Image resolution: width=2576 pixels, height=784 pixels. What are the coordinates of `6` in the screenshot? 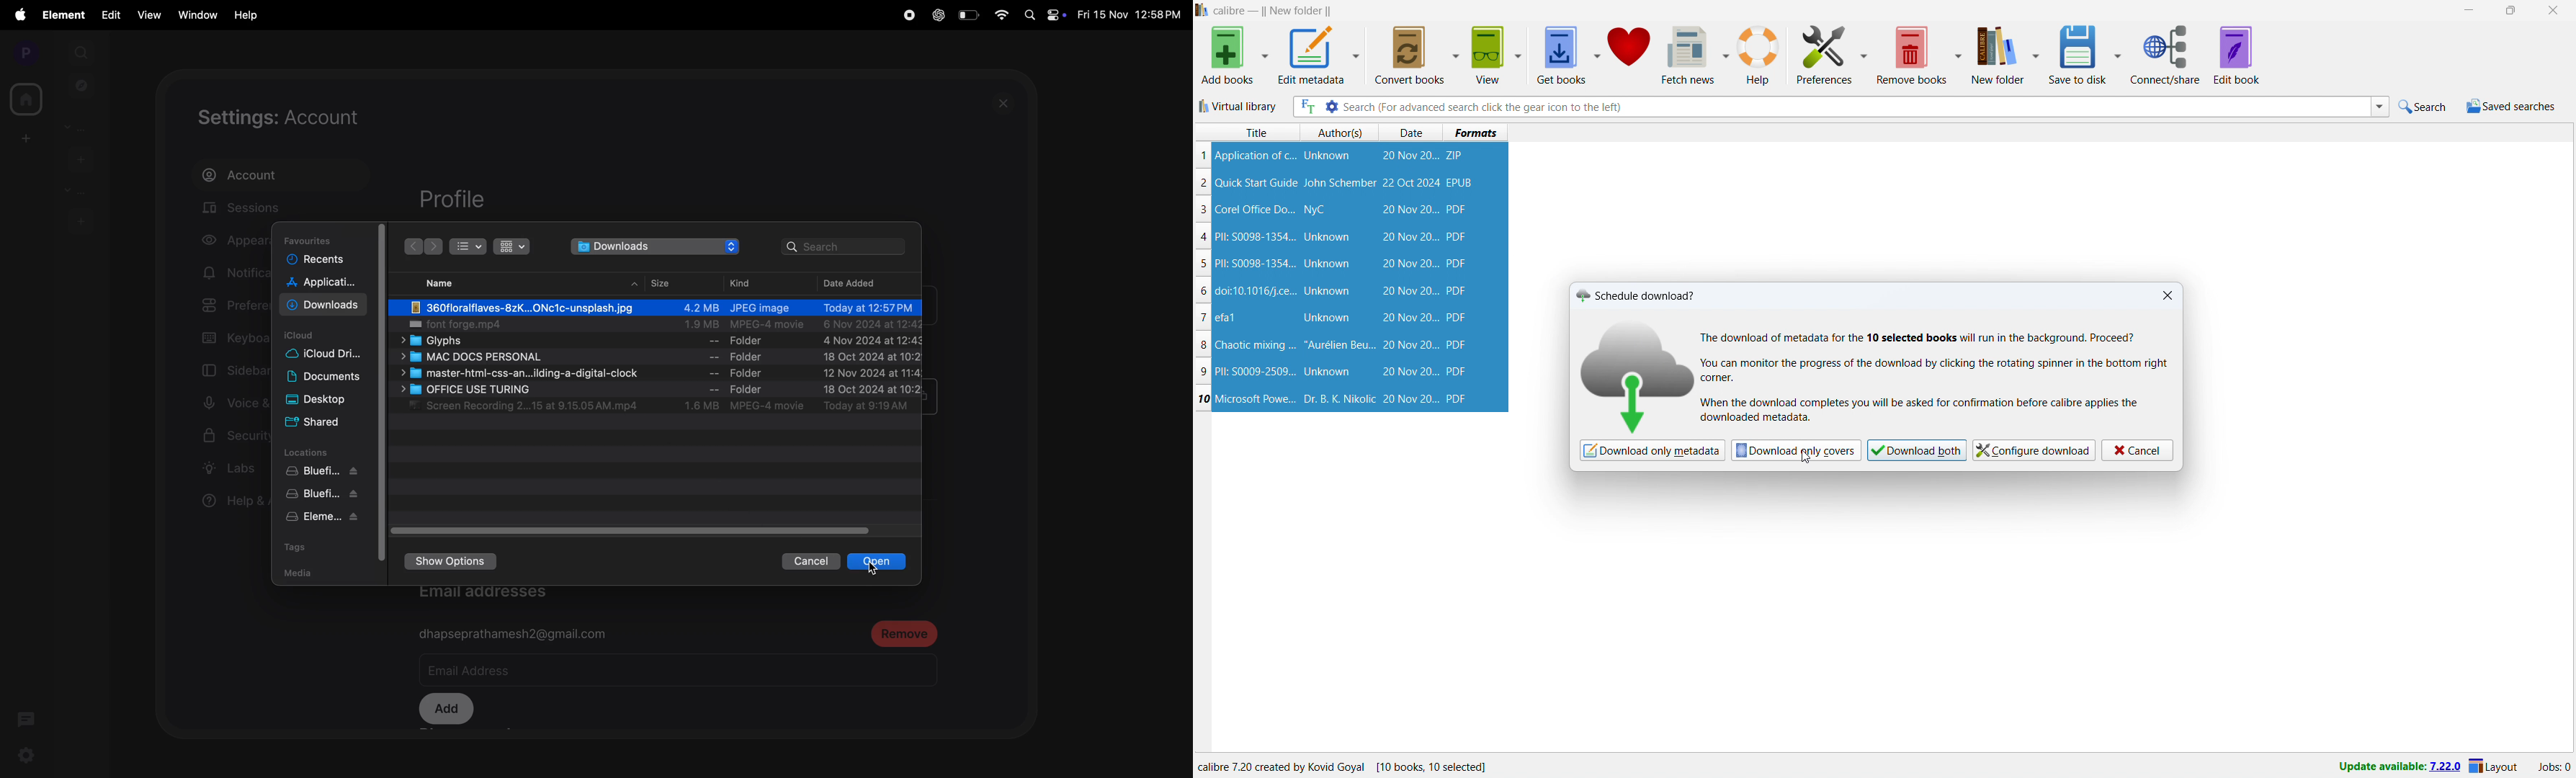 It's located at (1202, 292).